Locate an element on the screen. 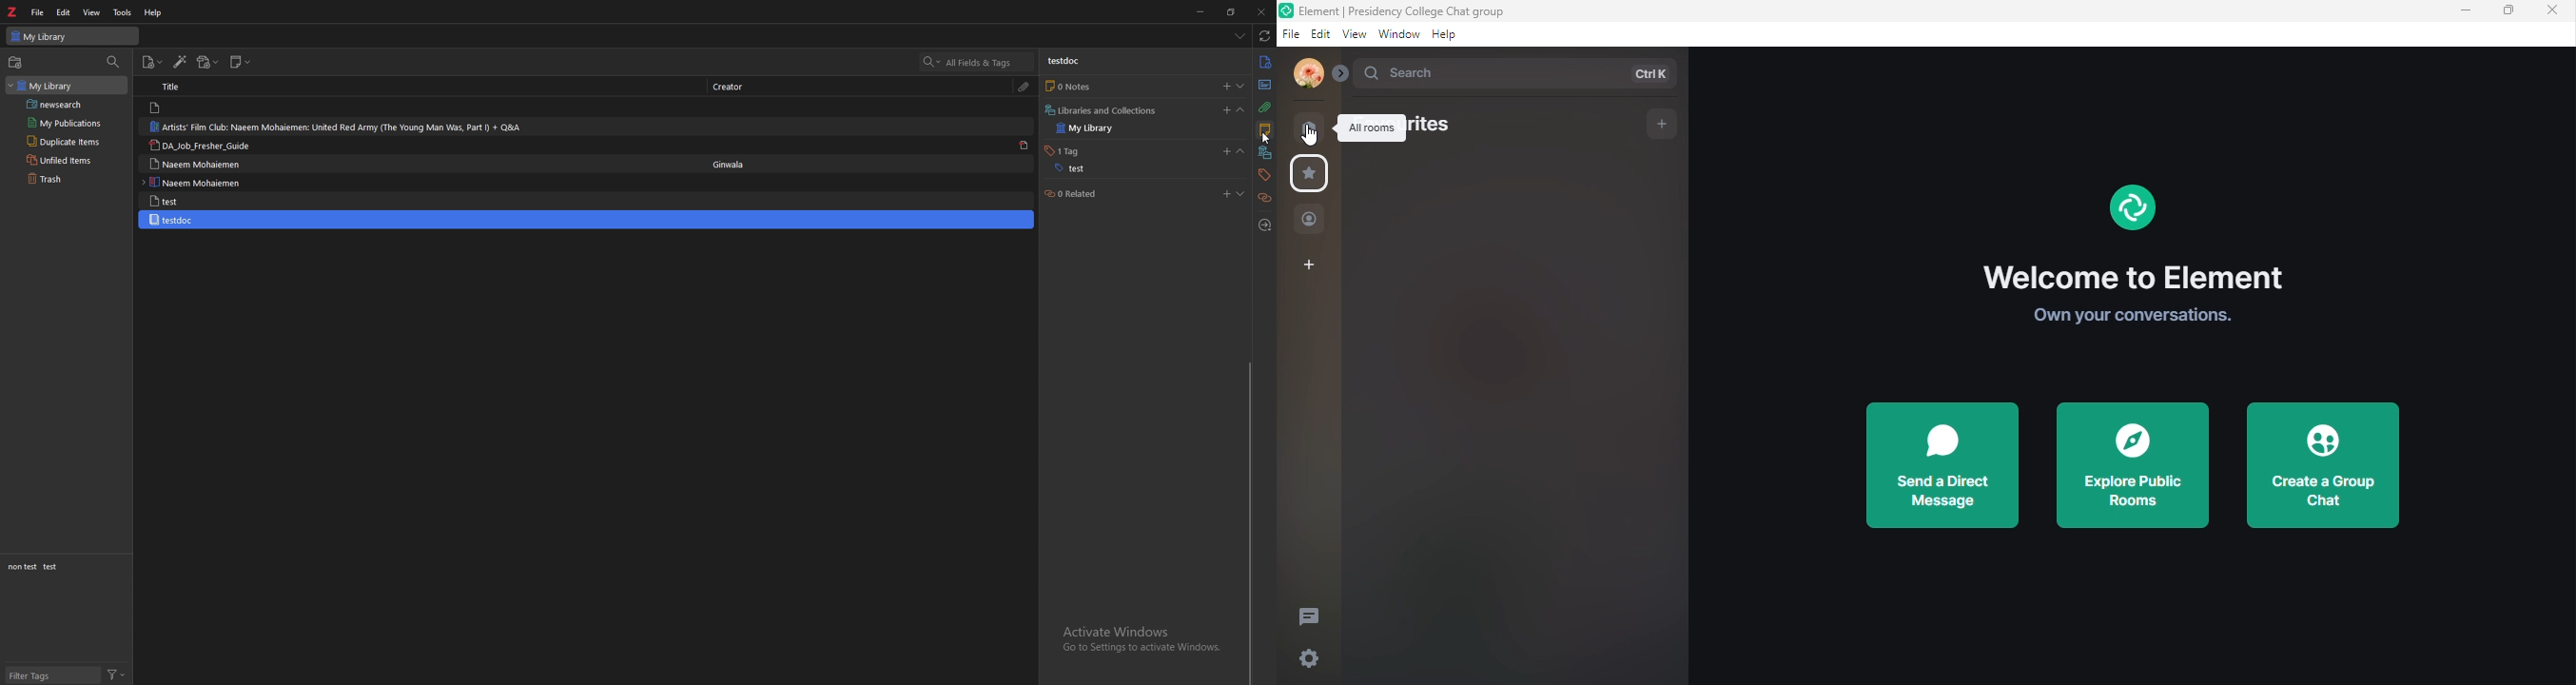  close is located at coordinates (1261, 11).